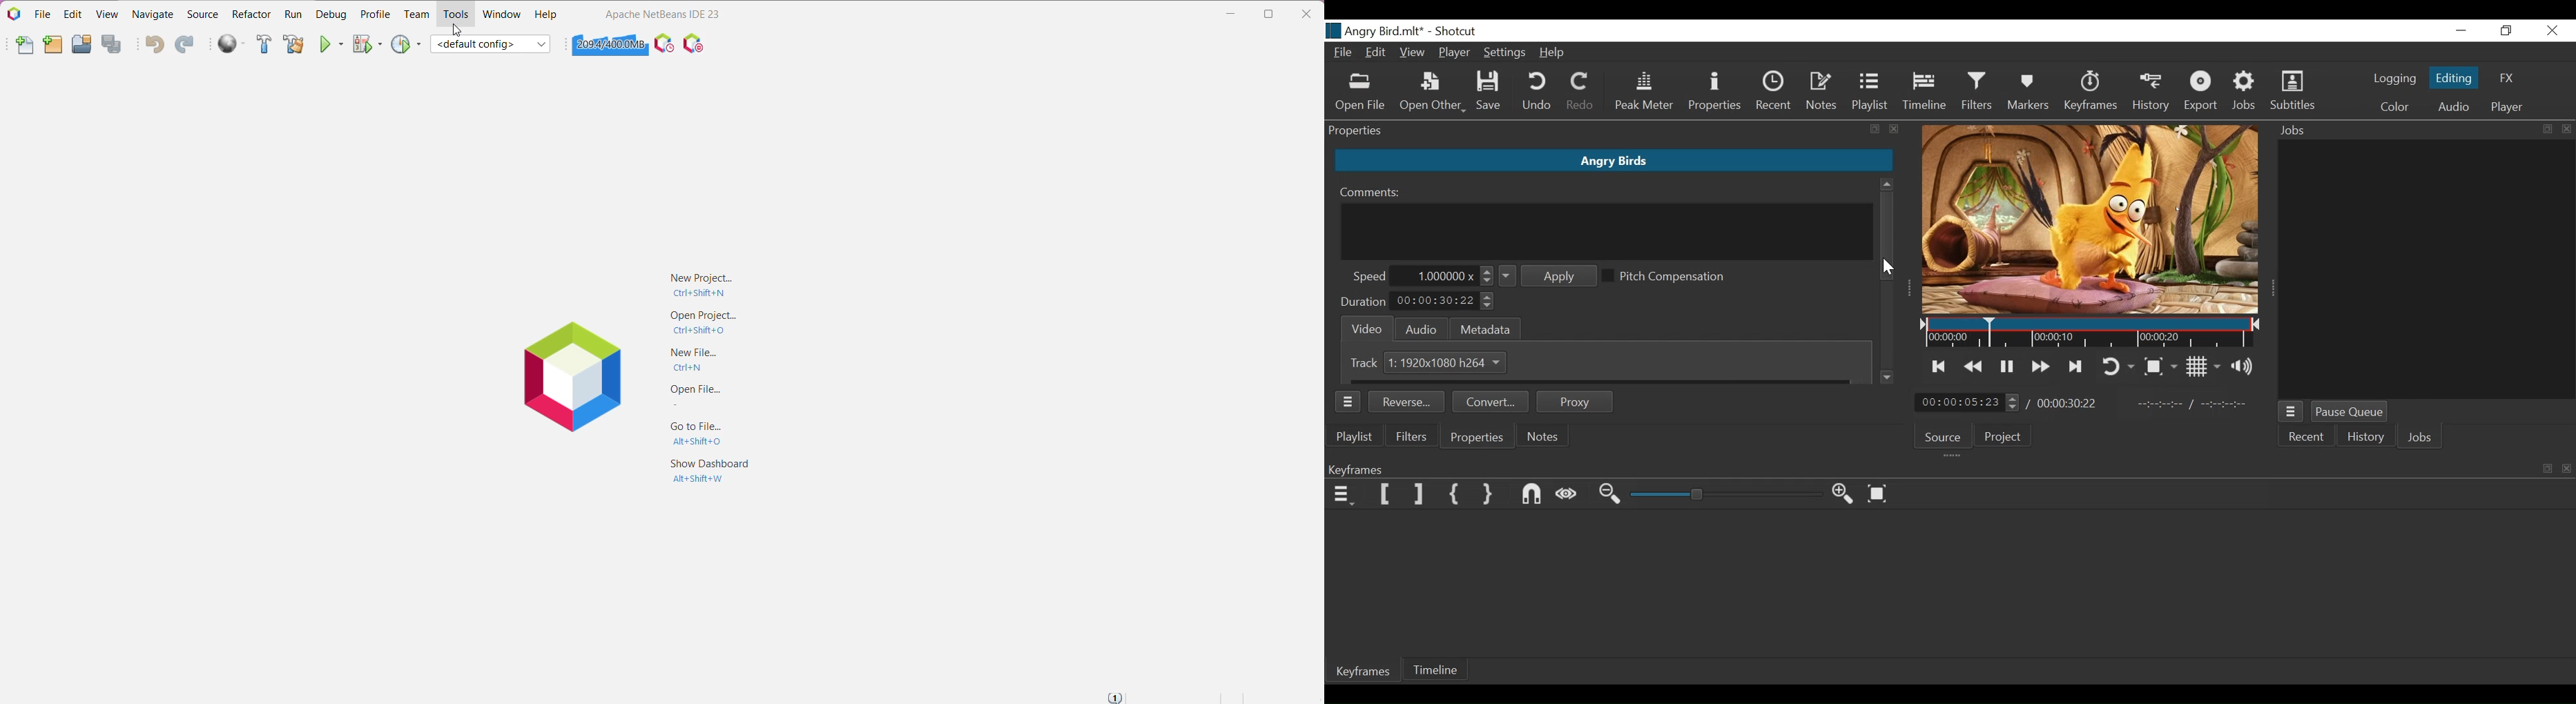  What do you see at coordinates (1407, 400) in the screenshot?
I see `Reverse` at bounding box center [1407, 400].